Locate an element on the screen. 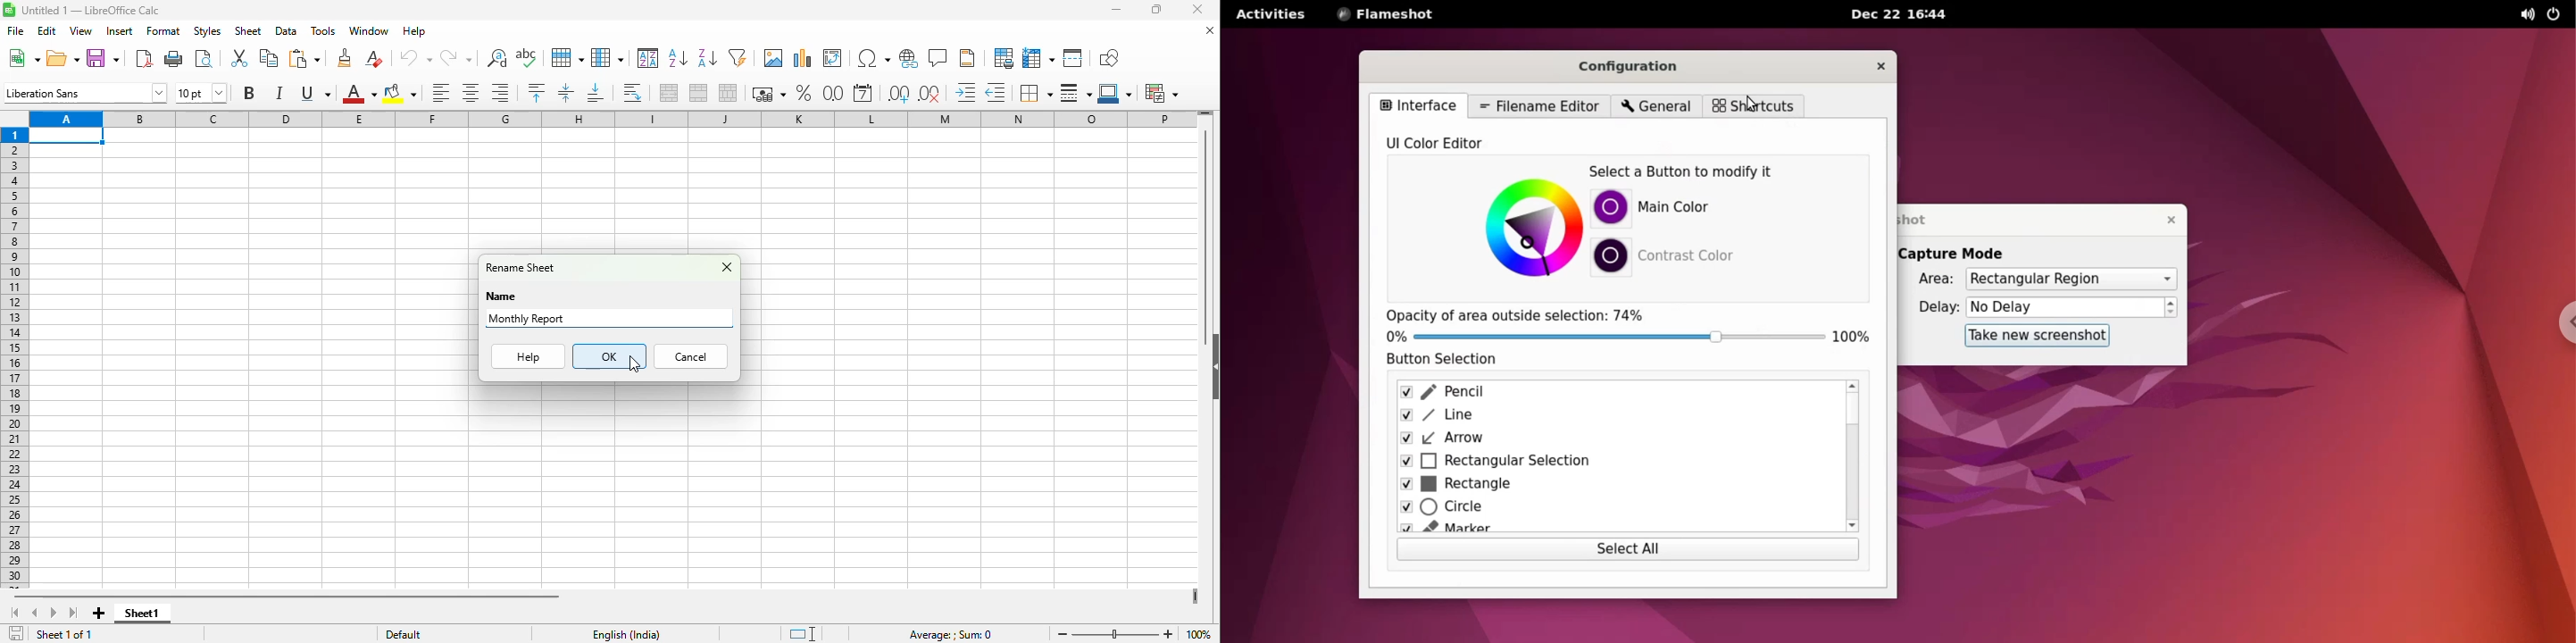 This screenshot has height=644, width=2576. OK is located at coordinates (610, 356).